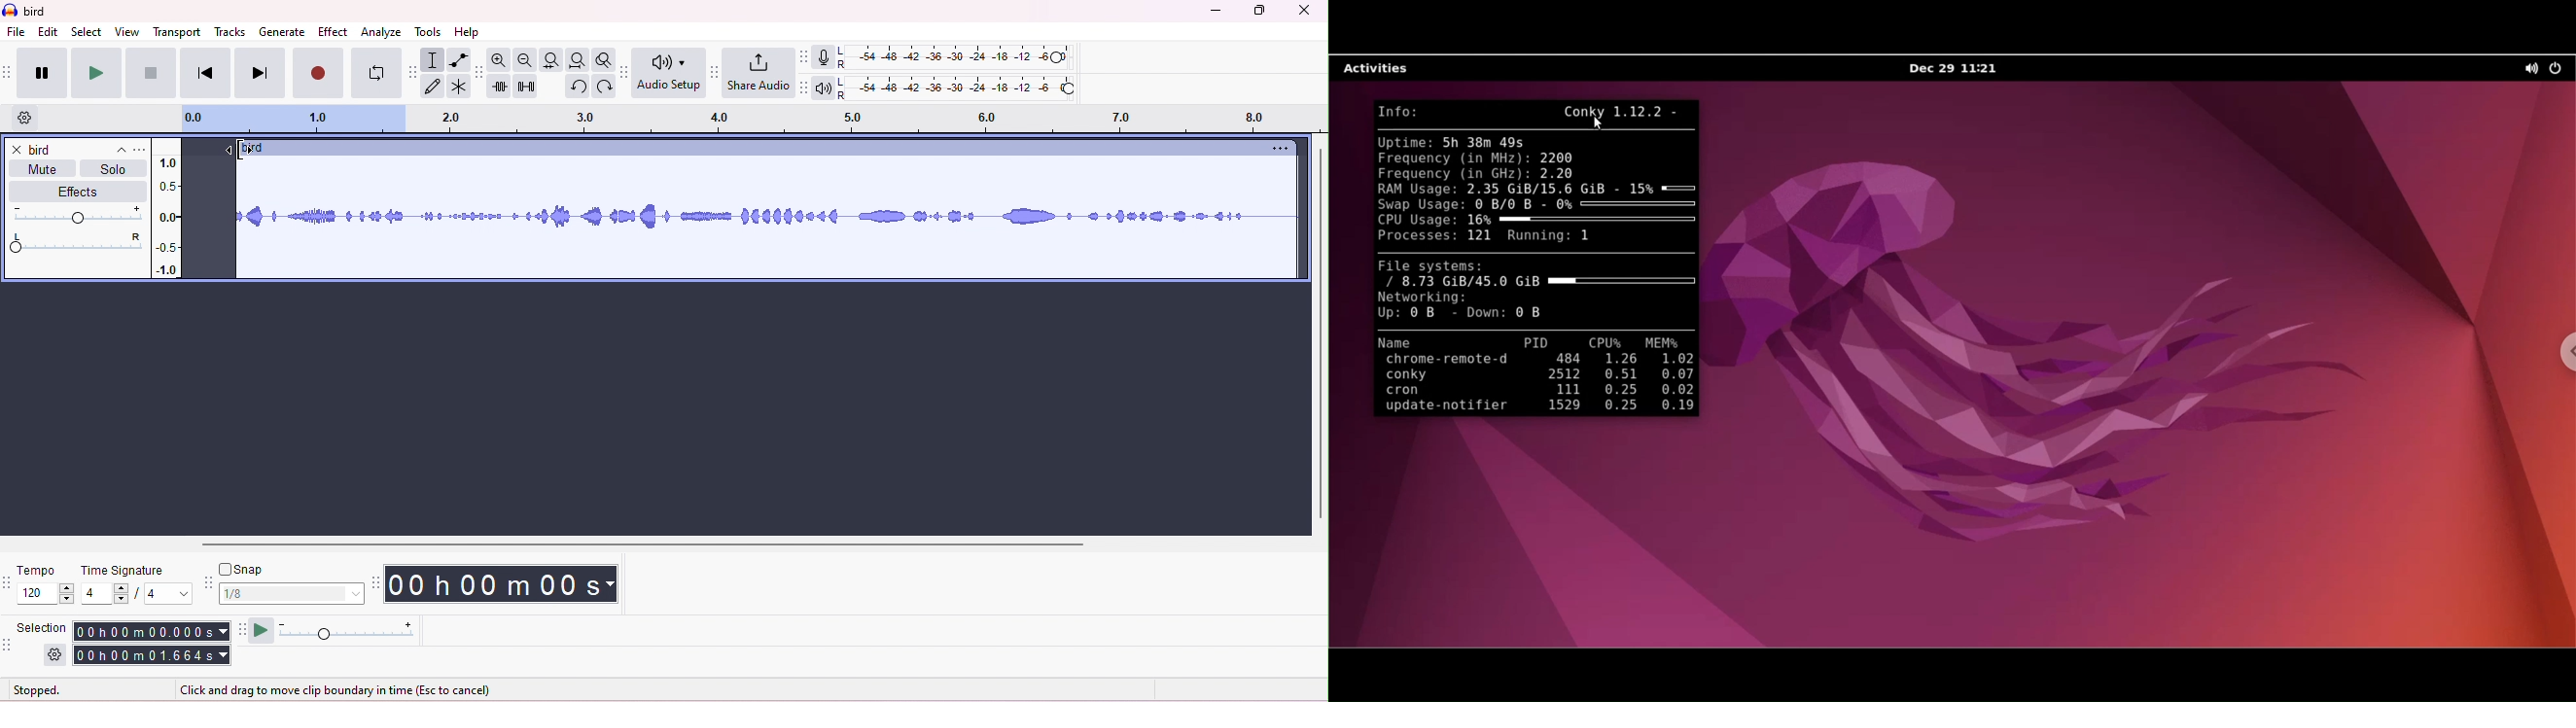  What do you see at coordinates (230, 33) in the screenshot?
I see `tracks` at bounding box center [230, 33].